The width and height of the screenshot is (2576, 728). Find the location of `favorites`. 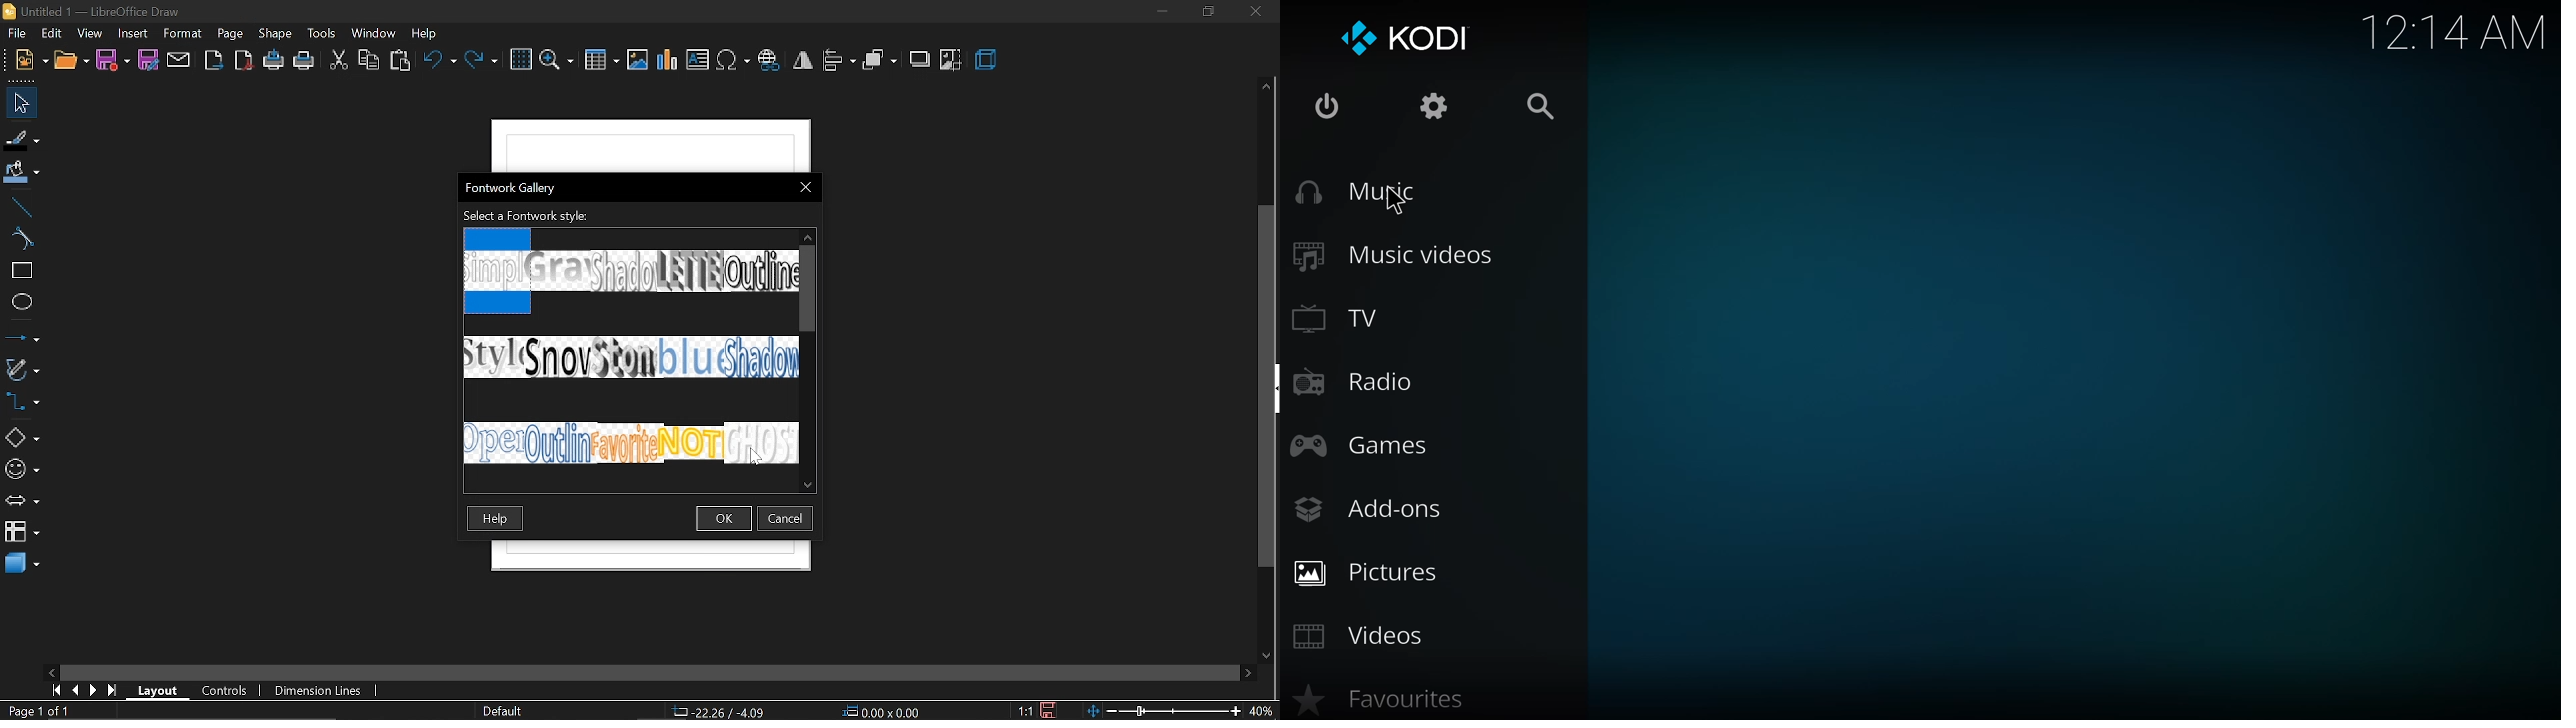

favorites is located at coordinates (1397, 700).